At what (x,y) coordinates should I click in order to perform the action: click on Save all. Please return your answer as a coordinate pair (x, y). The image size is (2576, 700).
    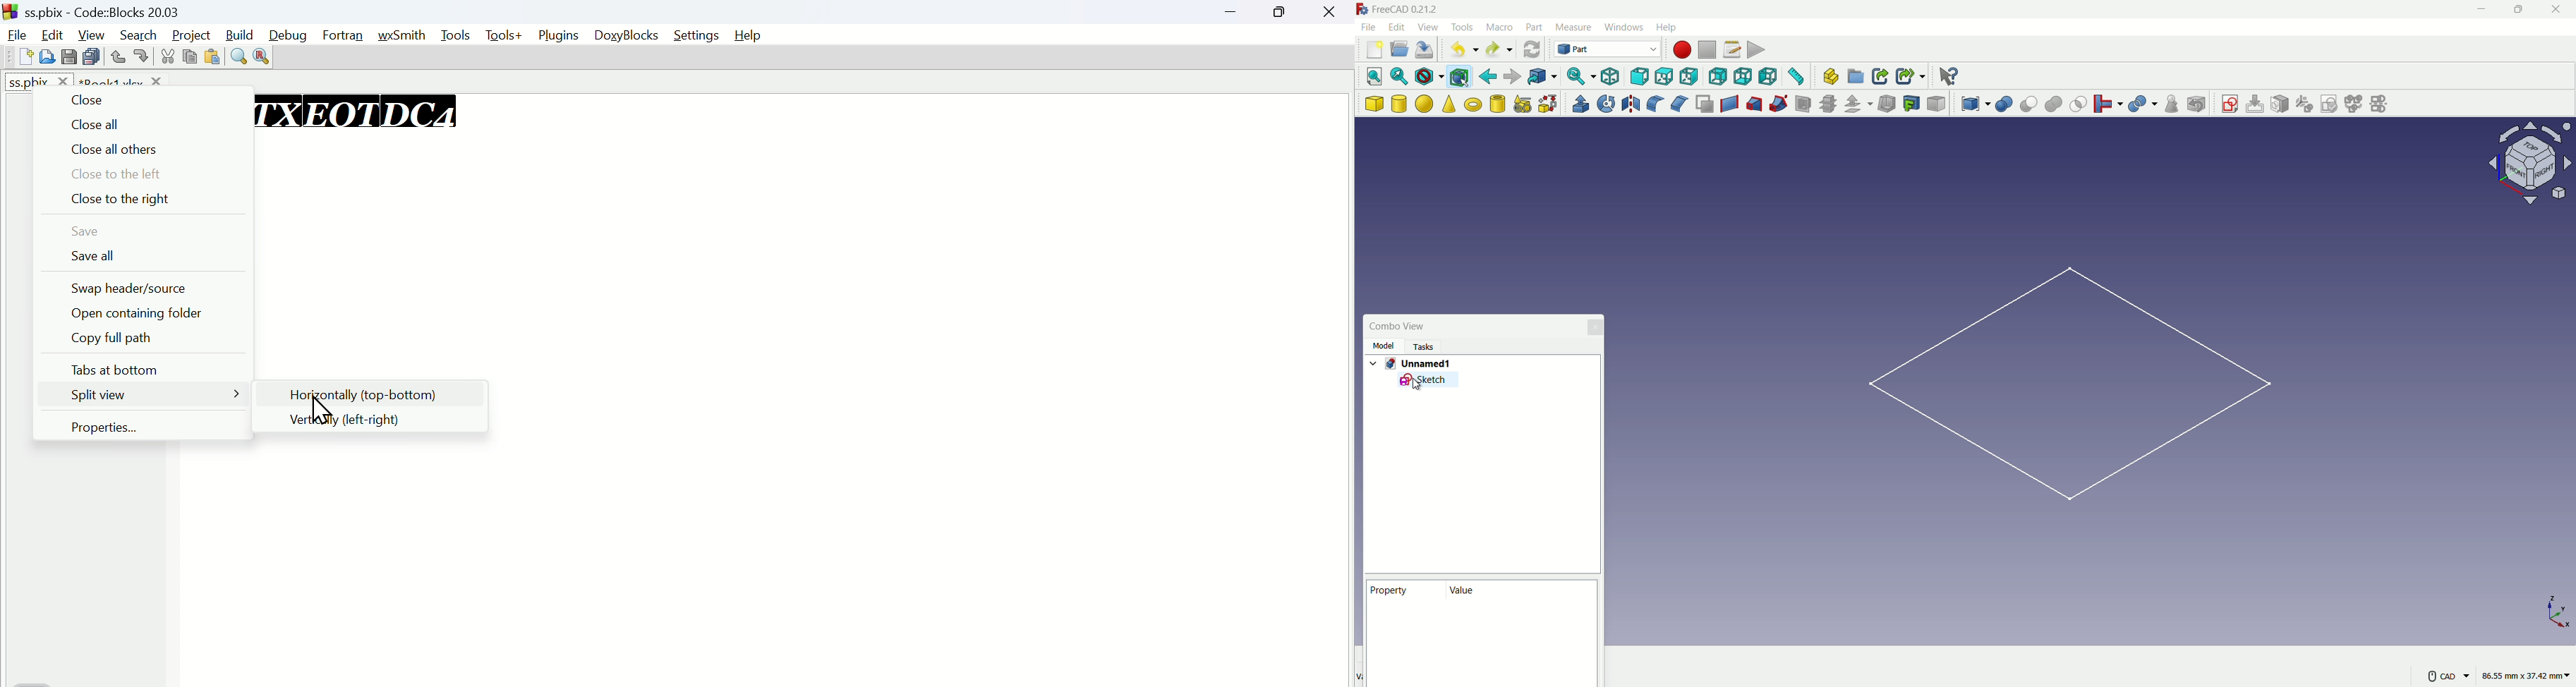
    Looking at the image, I should click on (144, 255).